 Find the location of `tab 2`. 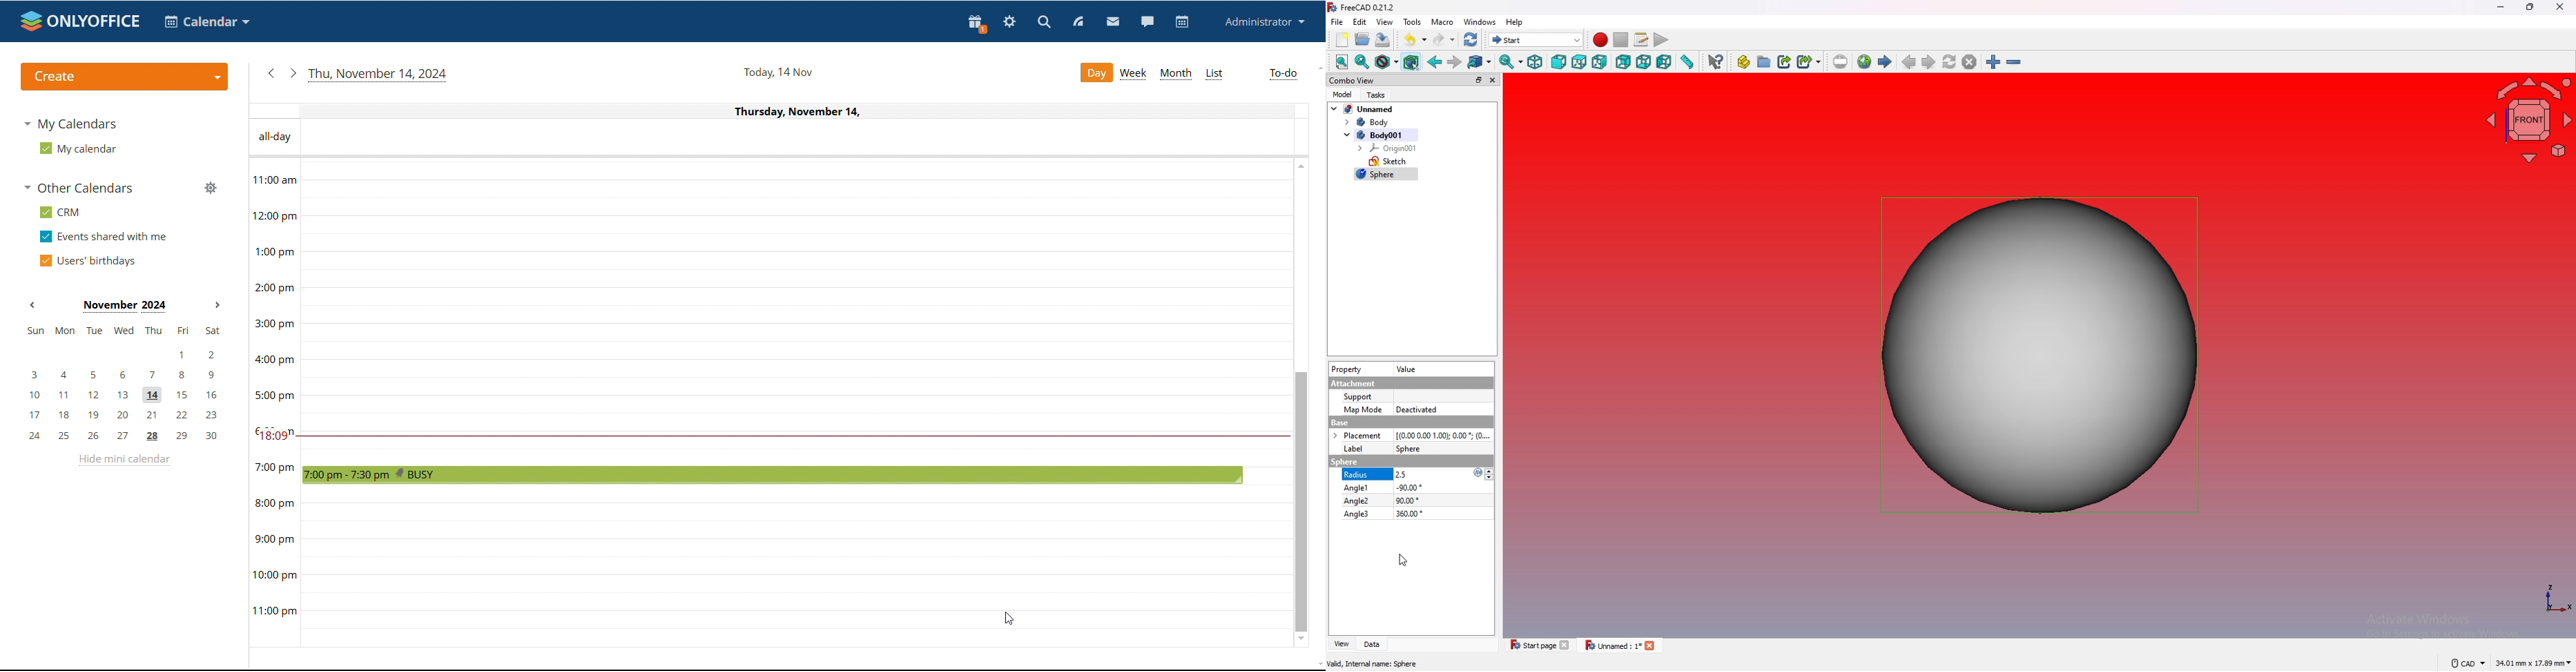

tab 2 is located at coordinates (1621, 645).